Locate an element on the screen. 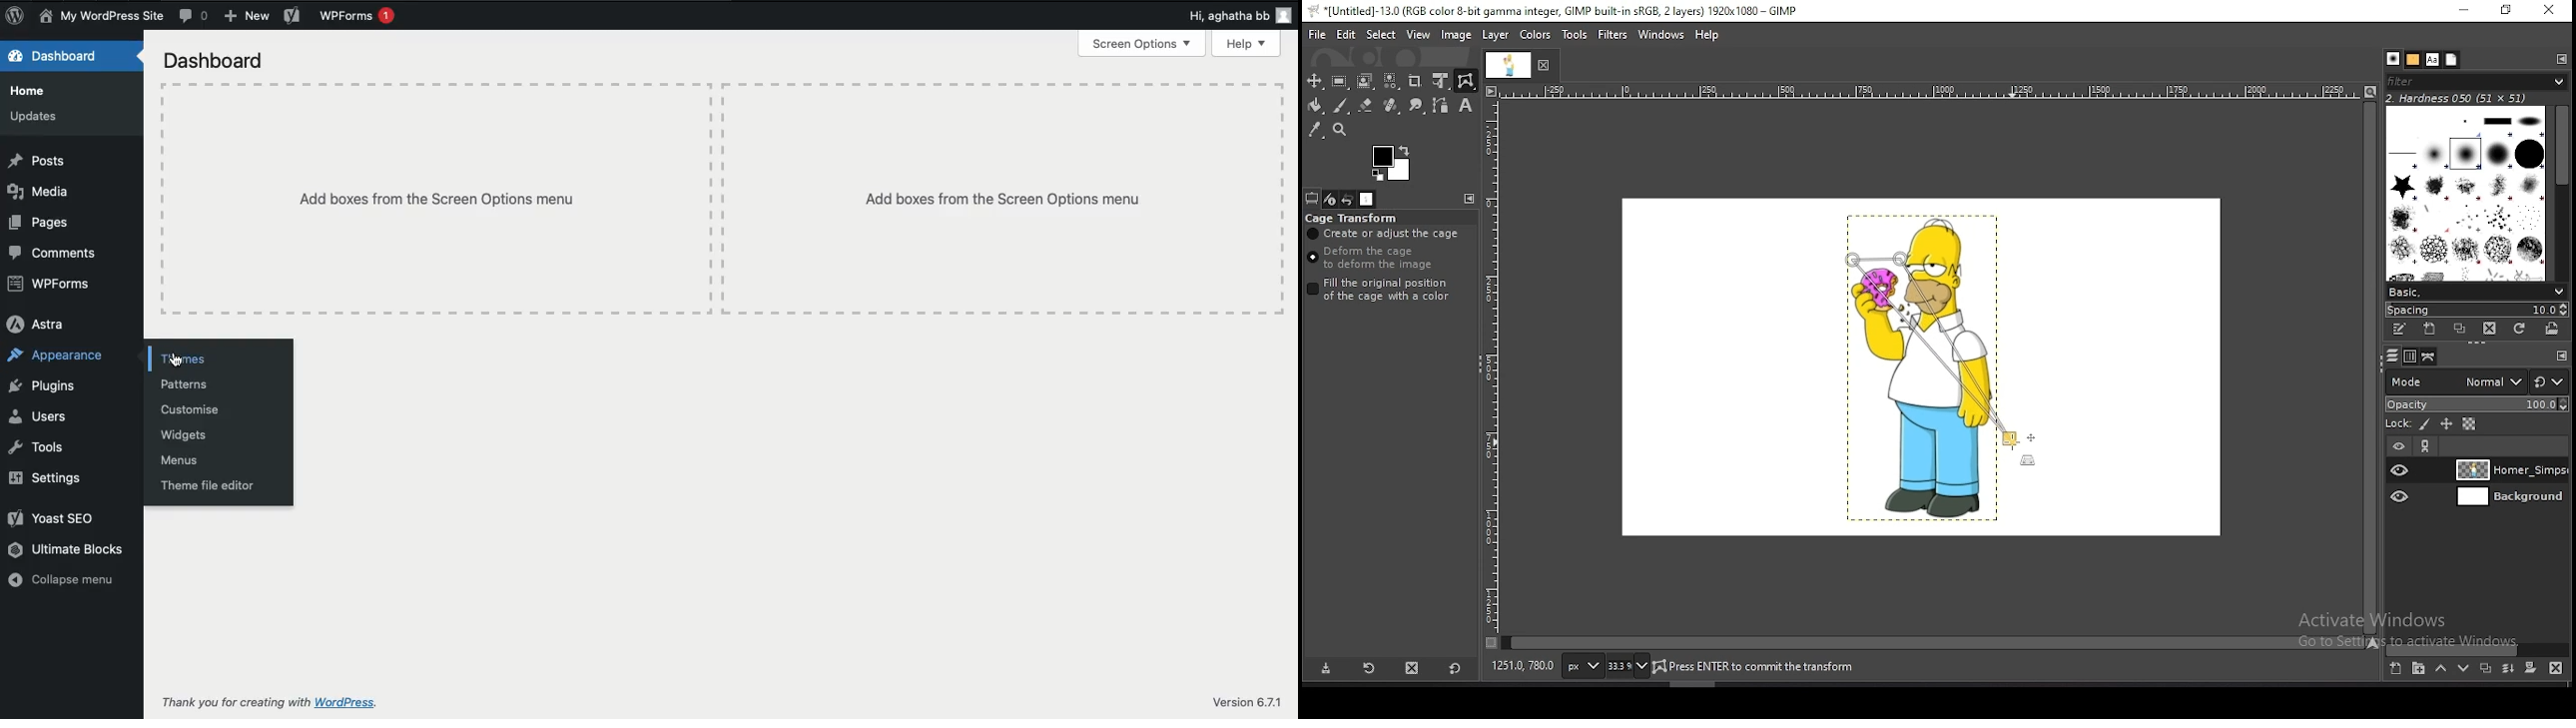 The width and height of the screenshot is (2576, 728). cursor is located at coordinates (177, 361).